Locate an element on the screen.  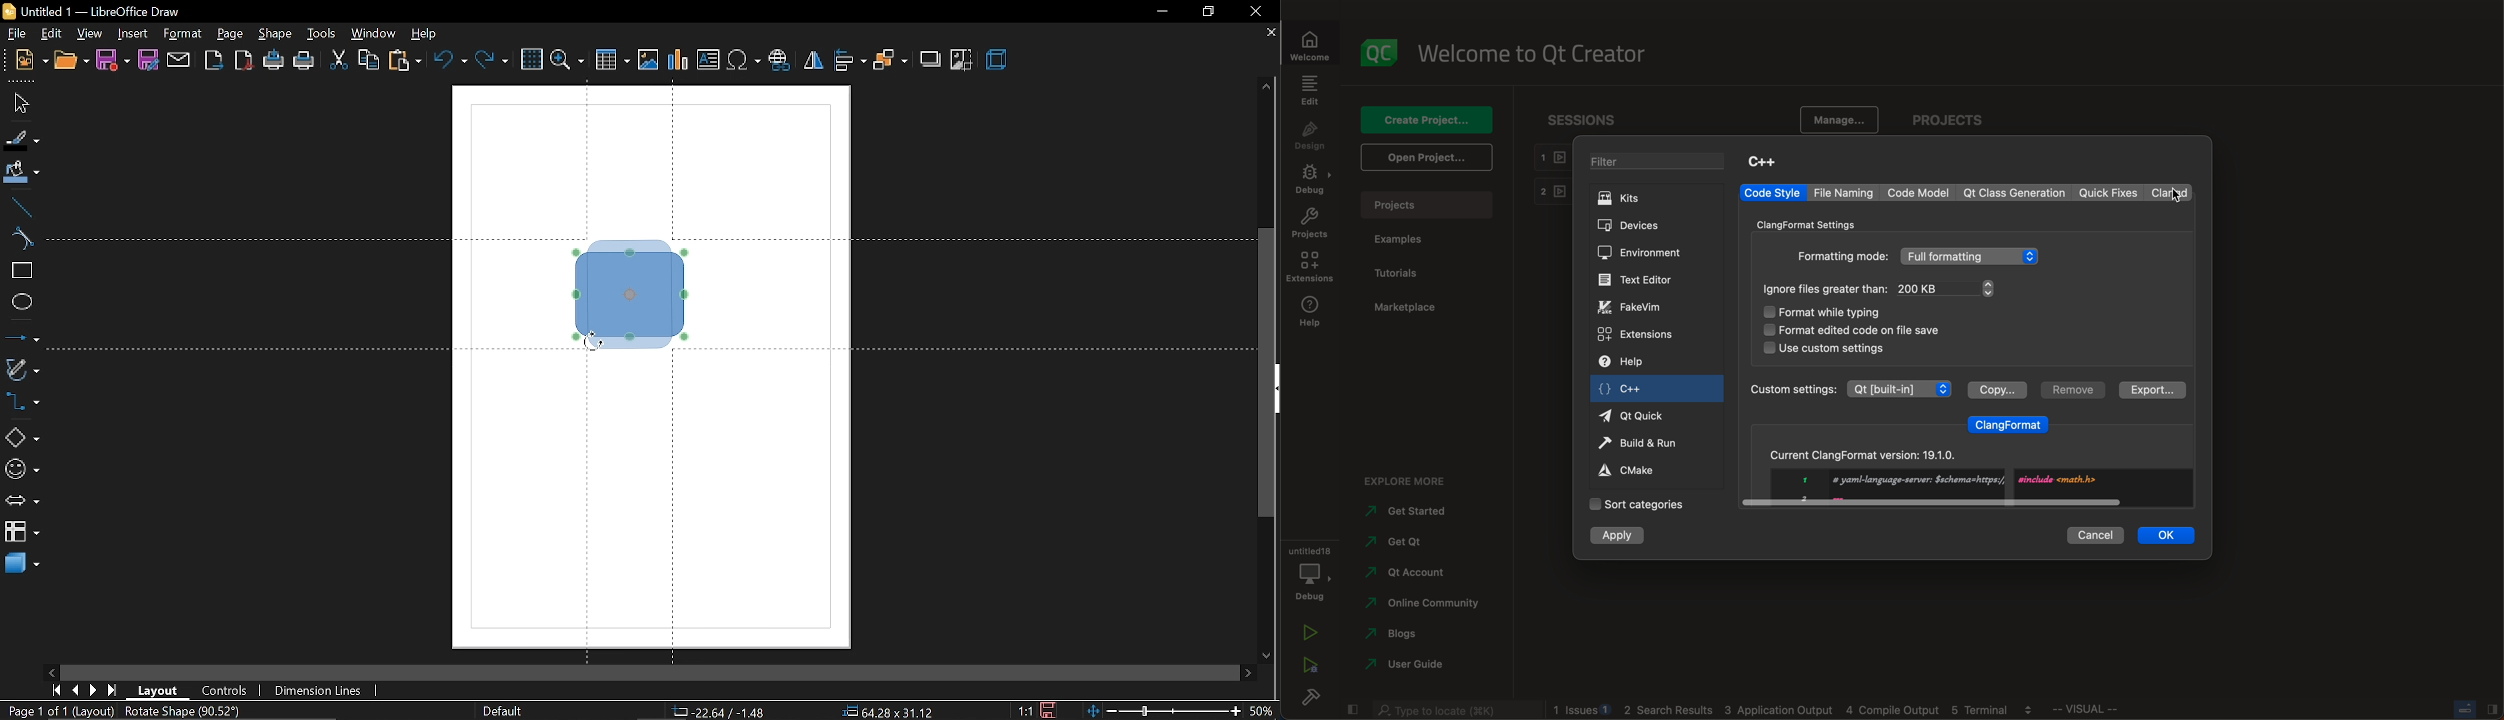
default is located at coordinates (503, 711).